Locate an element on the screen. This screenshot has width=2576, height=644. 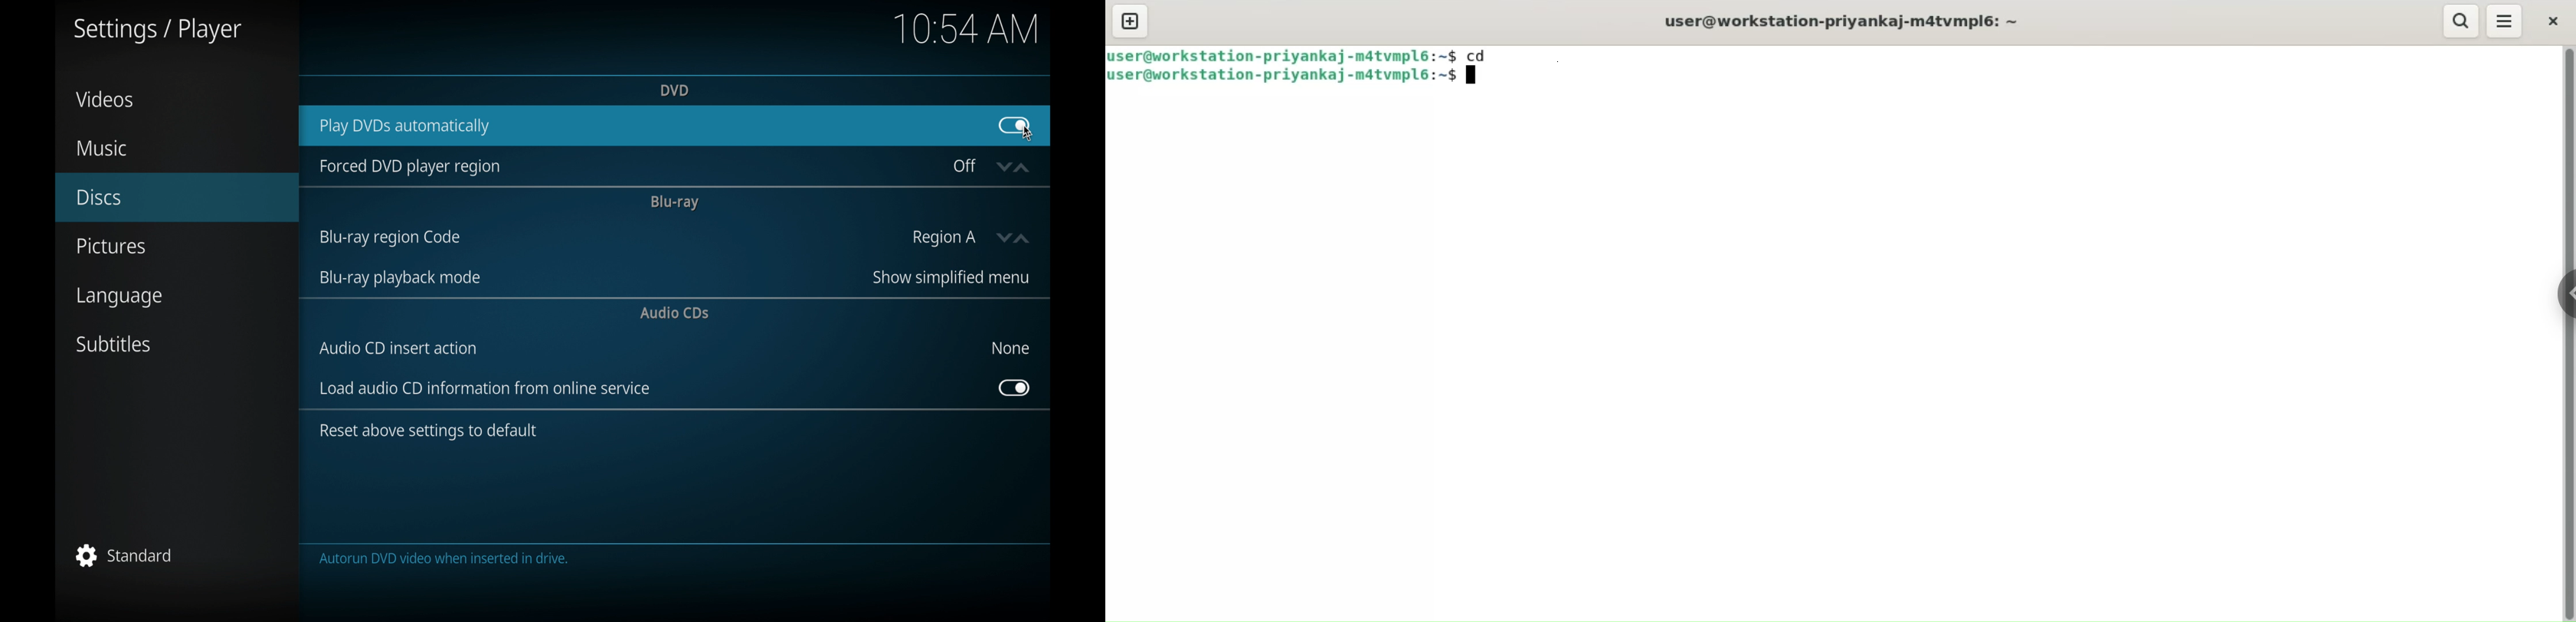
dvd is located at coordinates (674, 89).